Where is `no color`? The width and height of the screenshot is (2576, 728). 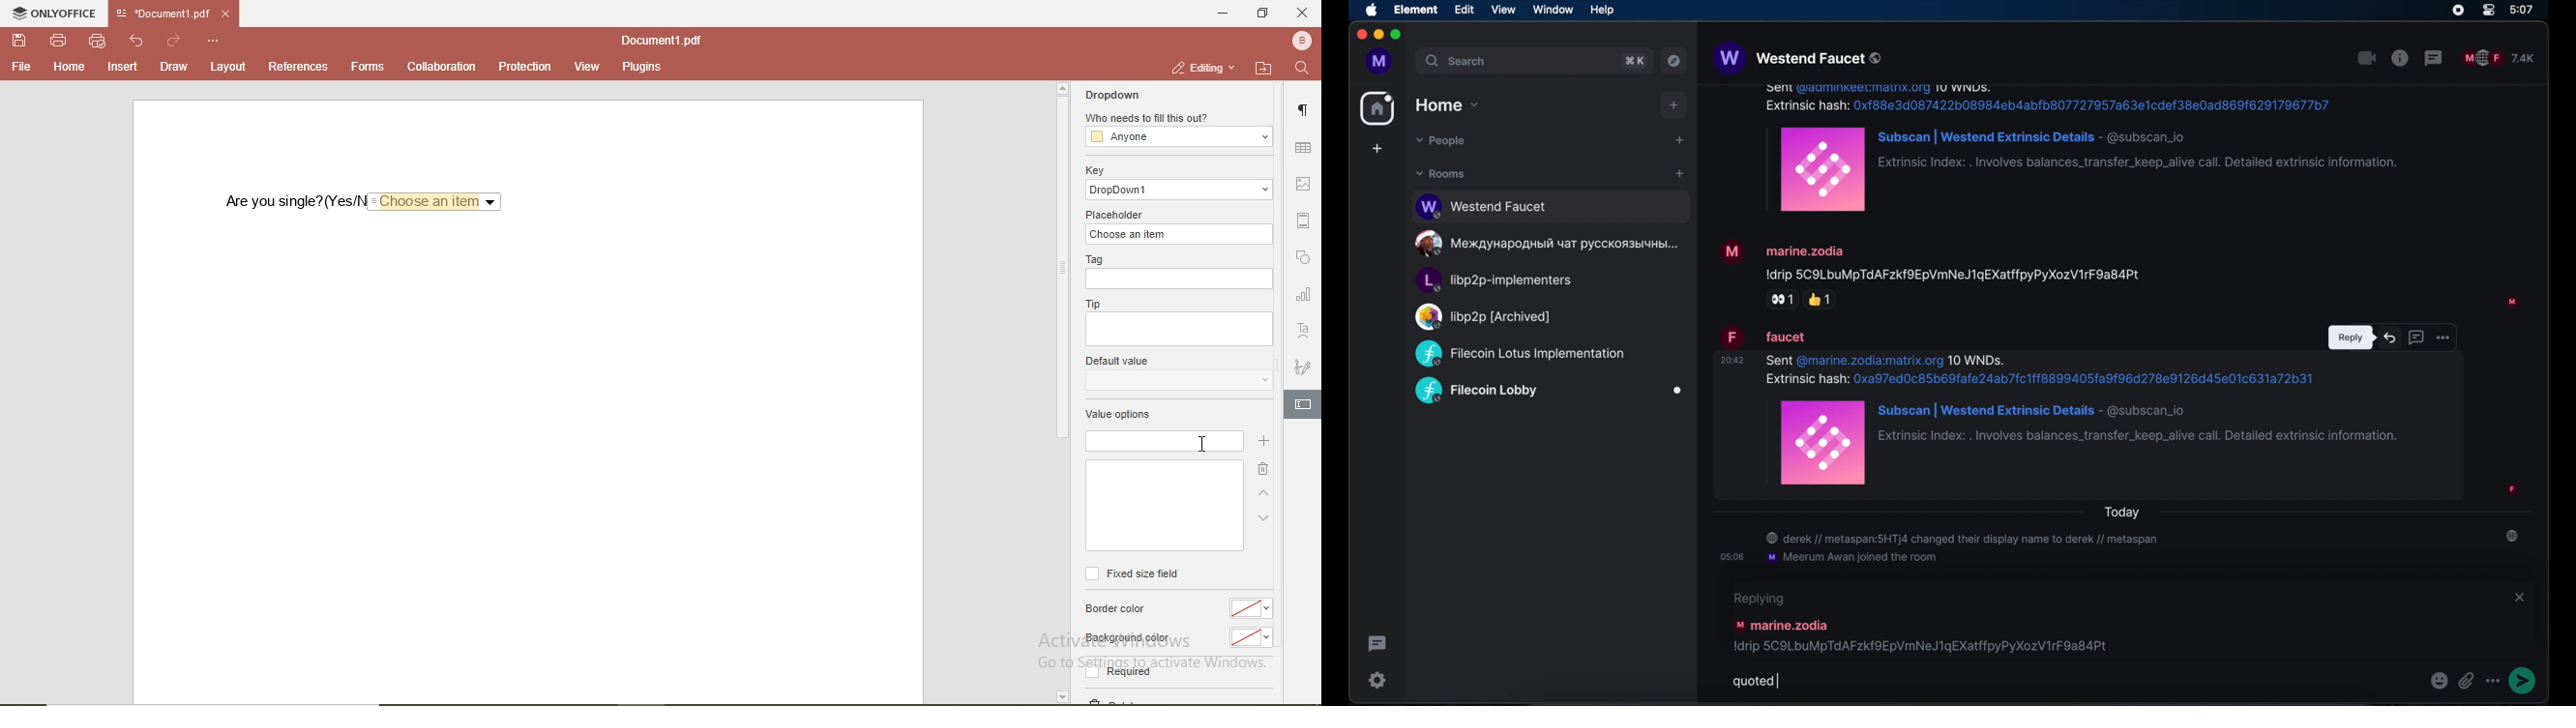
no color is located at coordinates (1250, 609).